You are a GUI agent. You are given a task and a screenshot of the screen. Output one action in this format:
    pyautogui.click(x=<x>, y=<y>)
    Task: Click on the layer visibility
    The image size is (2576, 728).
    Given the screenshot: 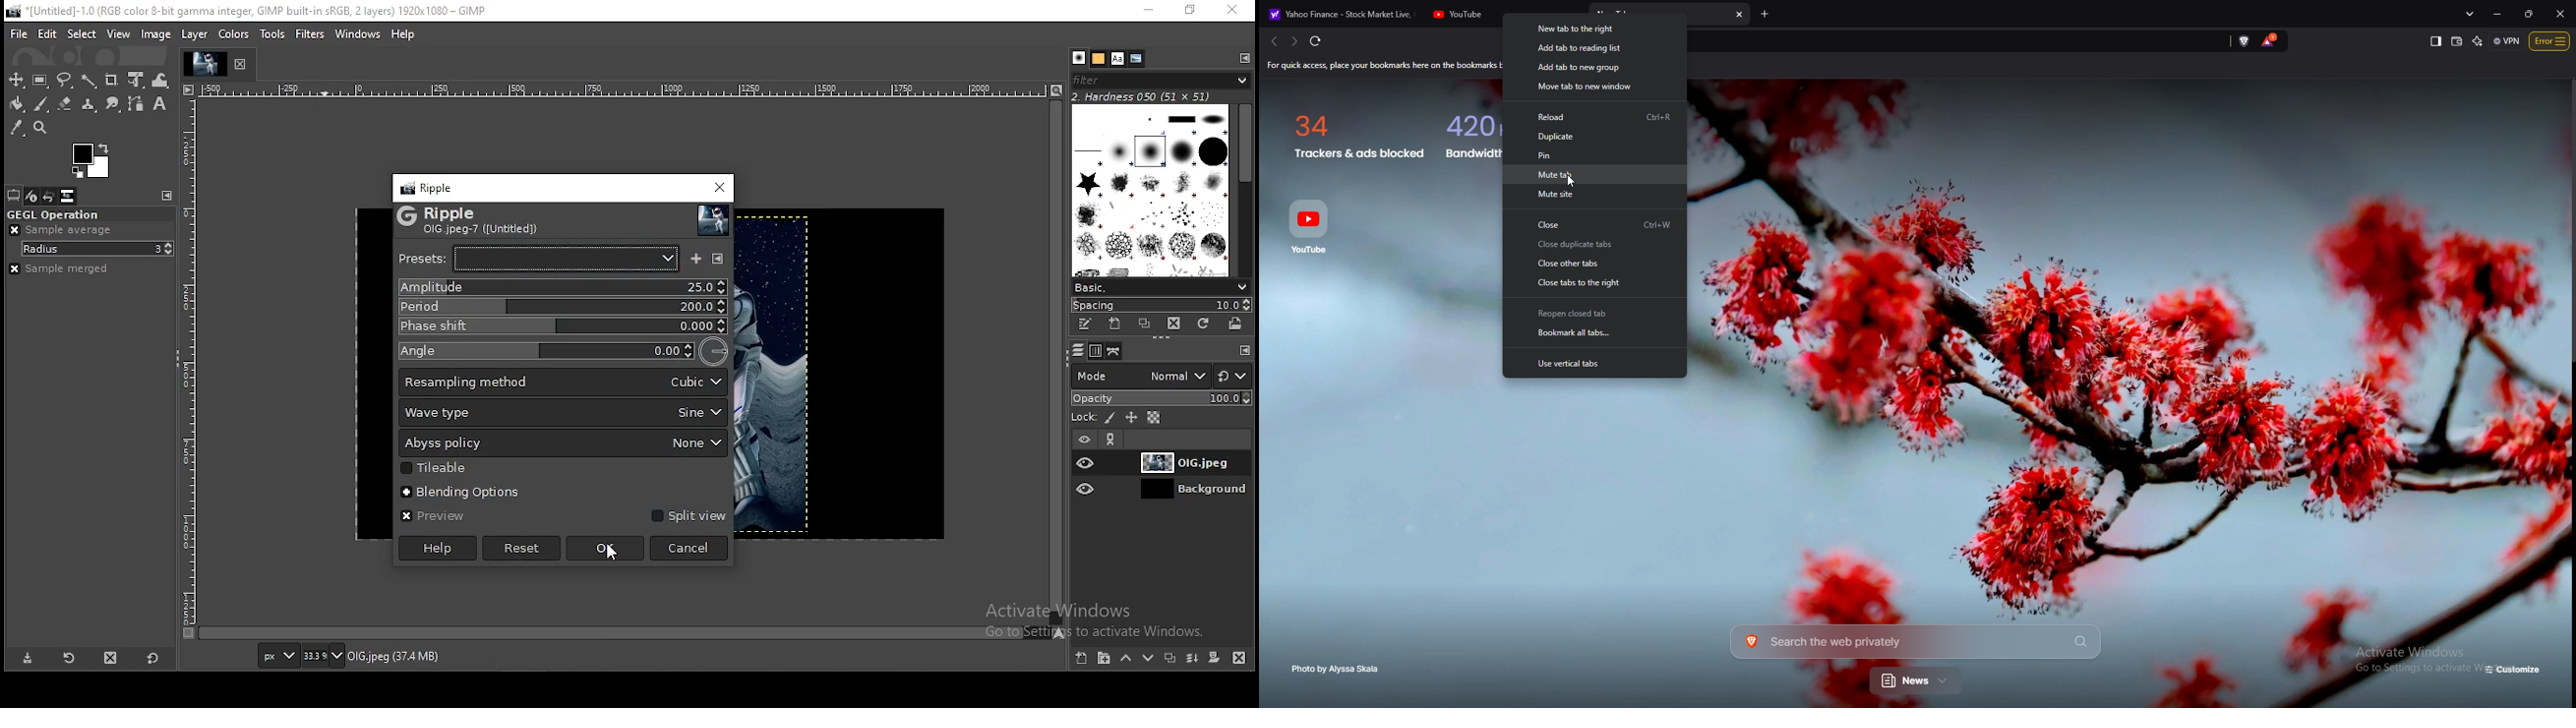 What is the action you would take?
    pyautogui.click(x=1087, y=488)
    